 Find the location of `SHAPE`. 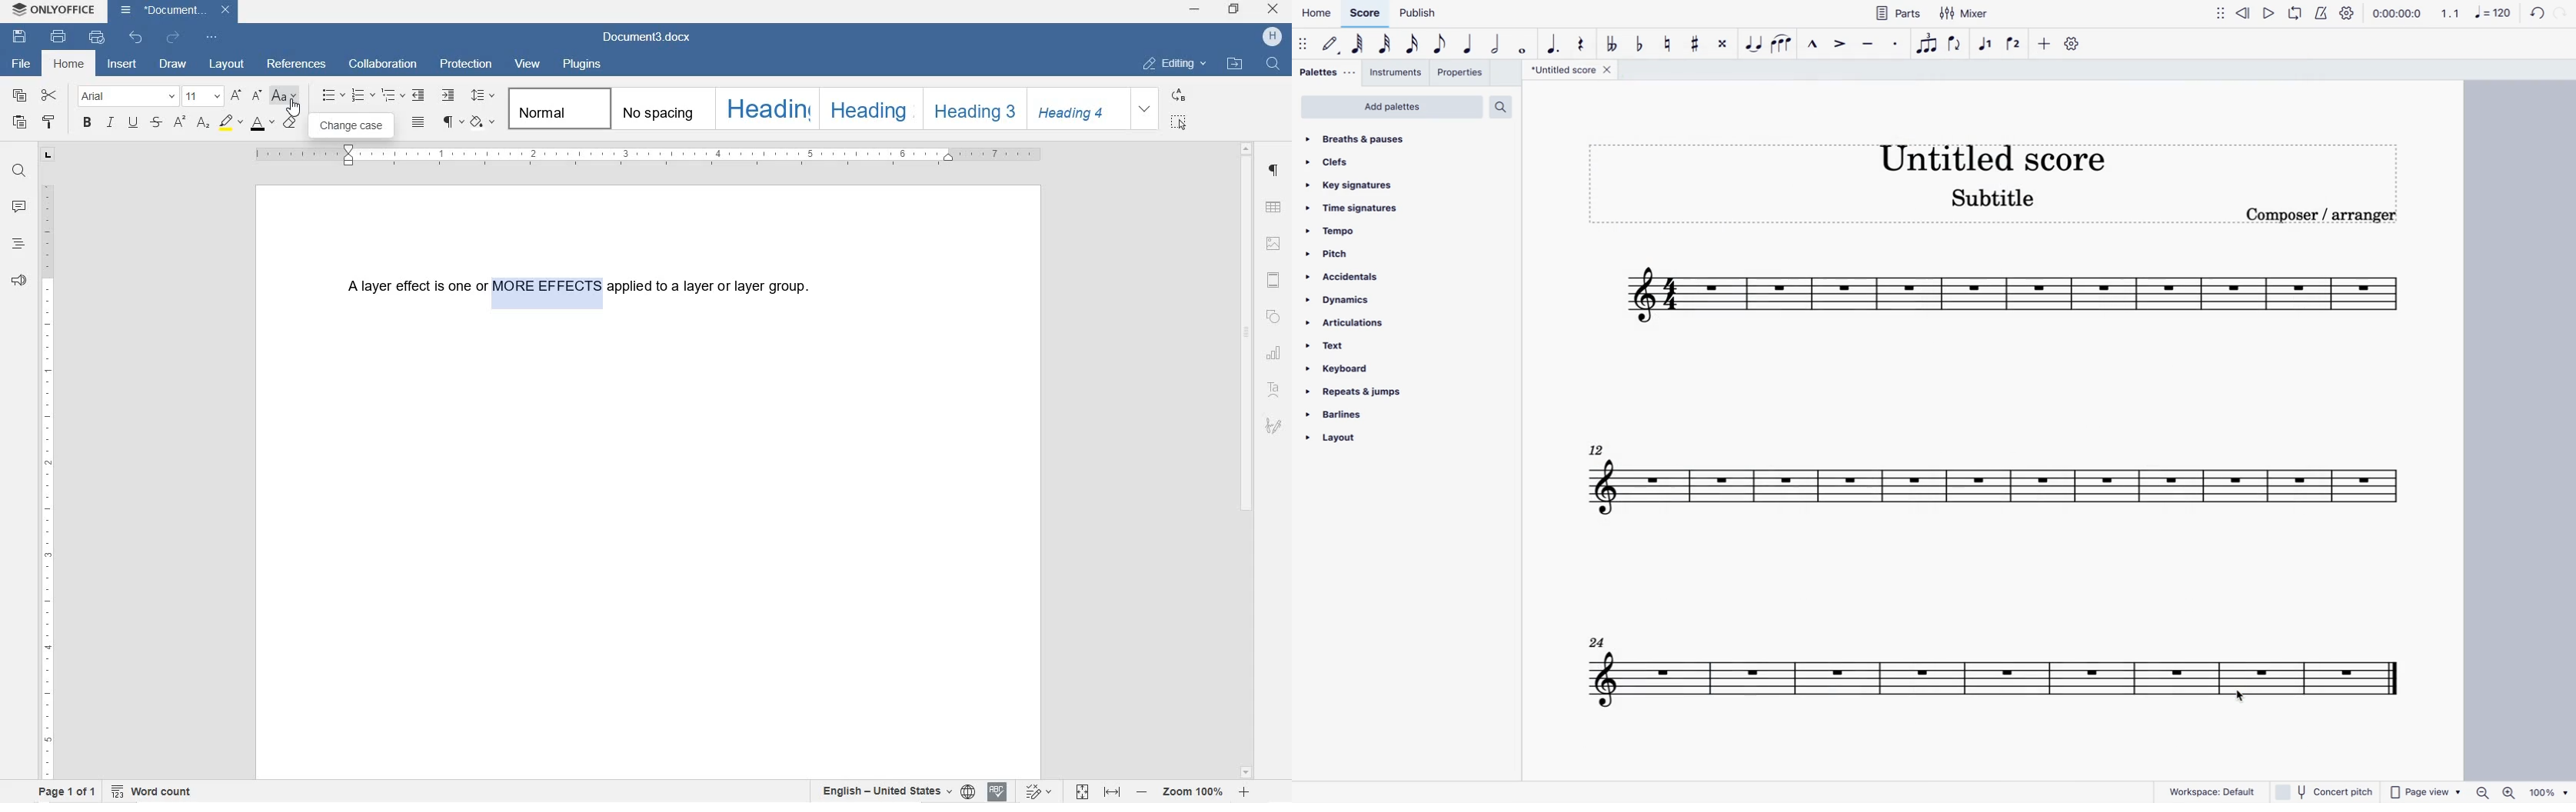

SHAPE is located at coordinates (1274, 317).